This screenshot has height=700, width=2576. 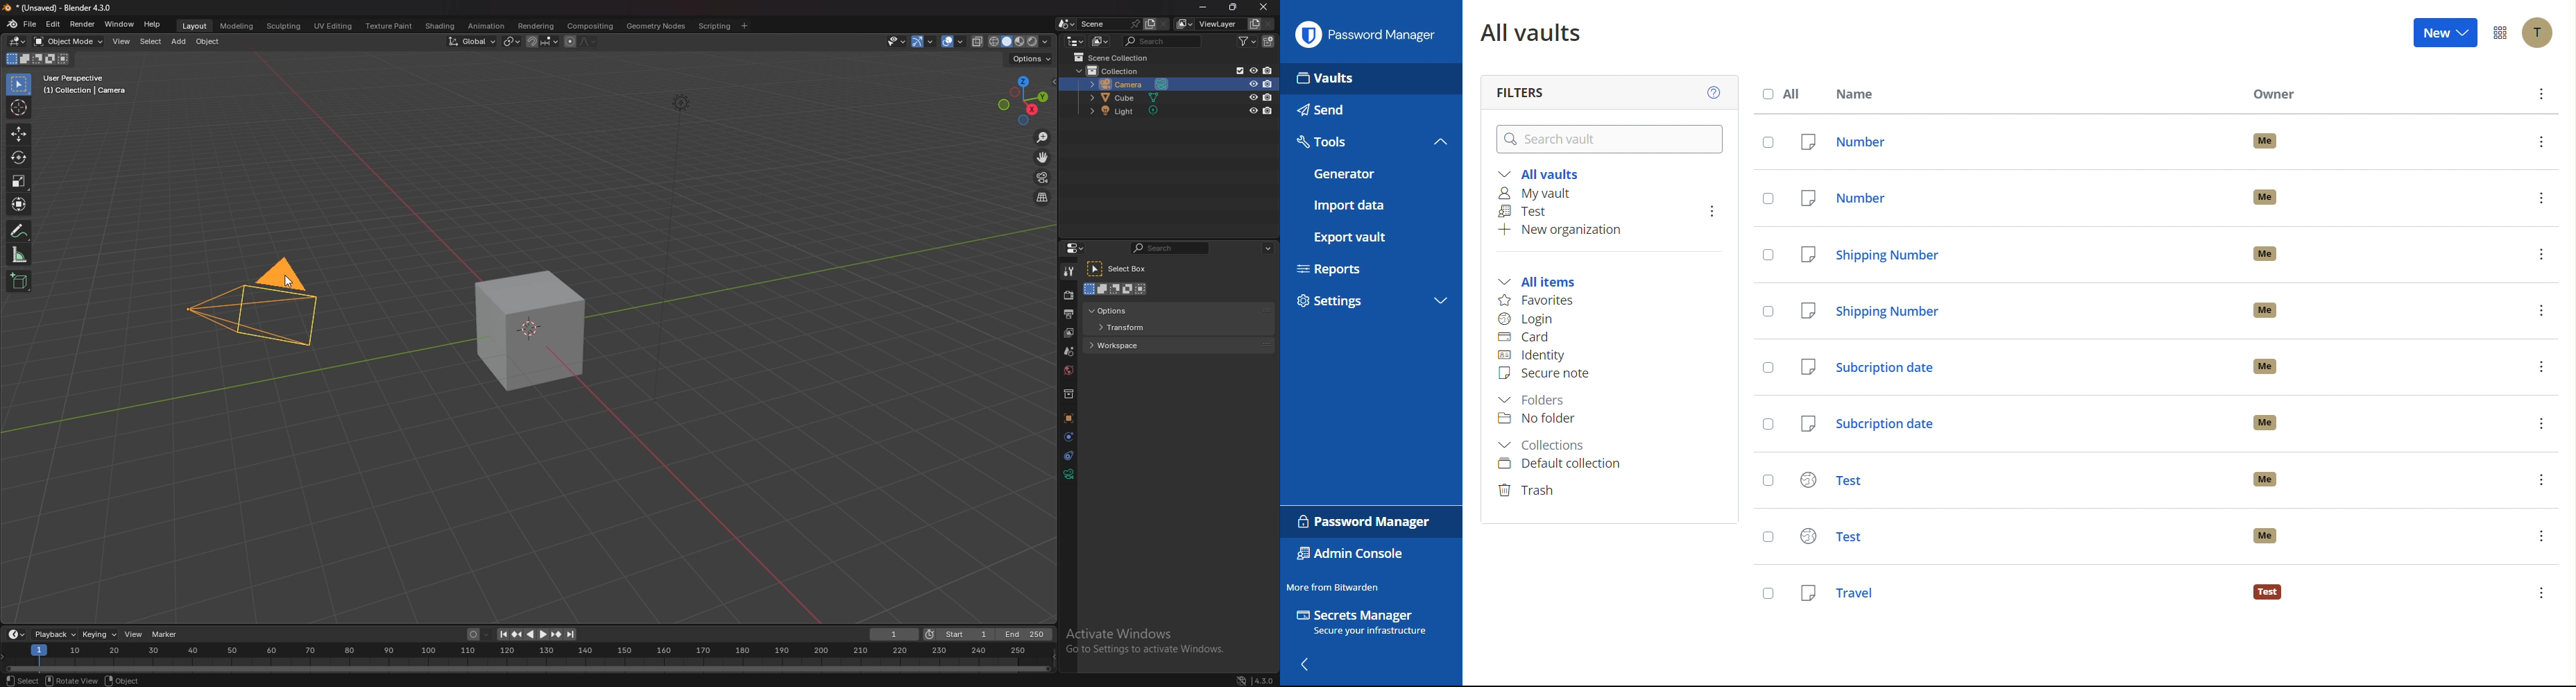 I want to click on select entry, so click(x=1768, y=593).